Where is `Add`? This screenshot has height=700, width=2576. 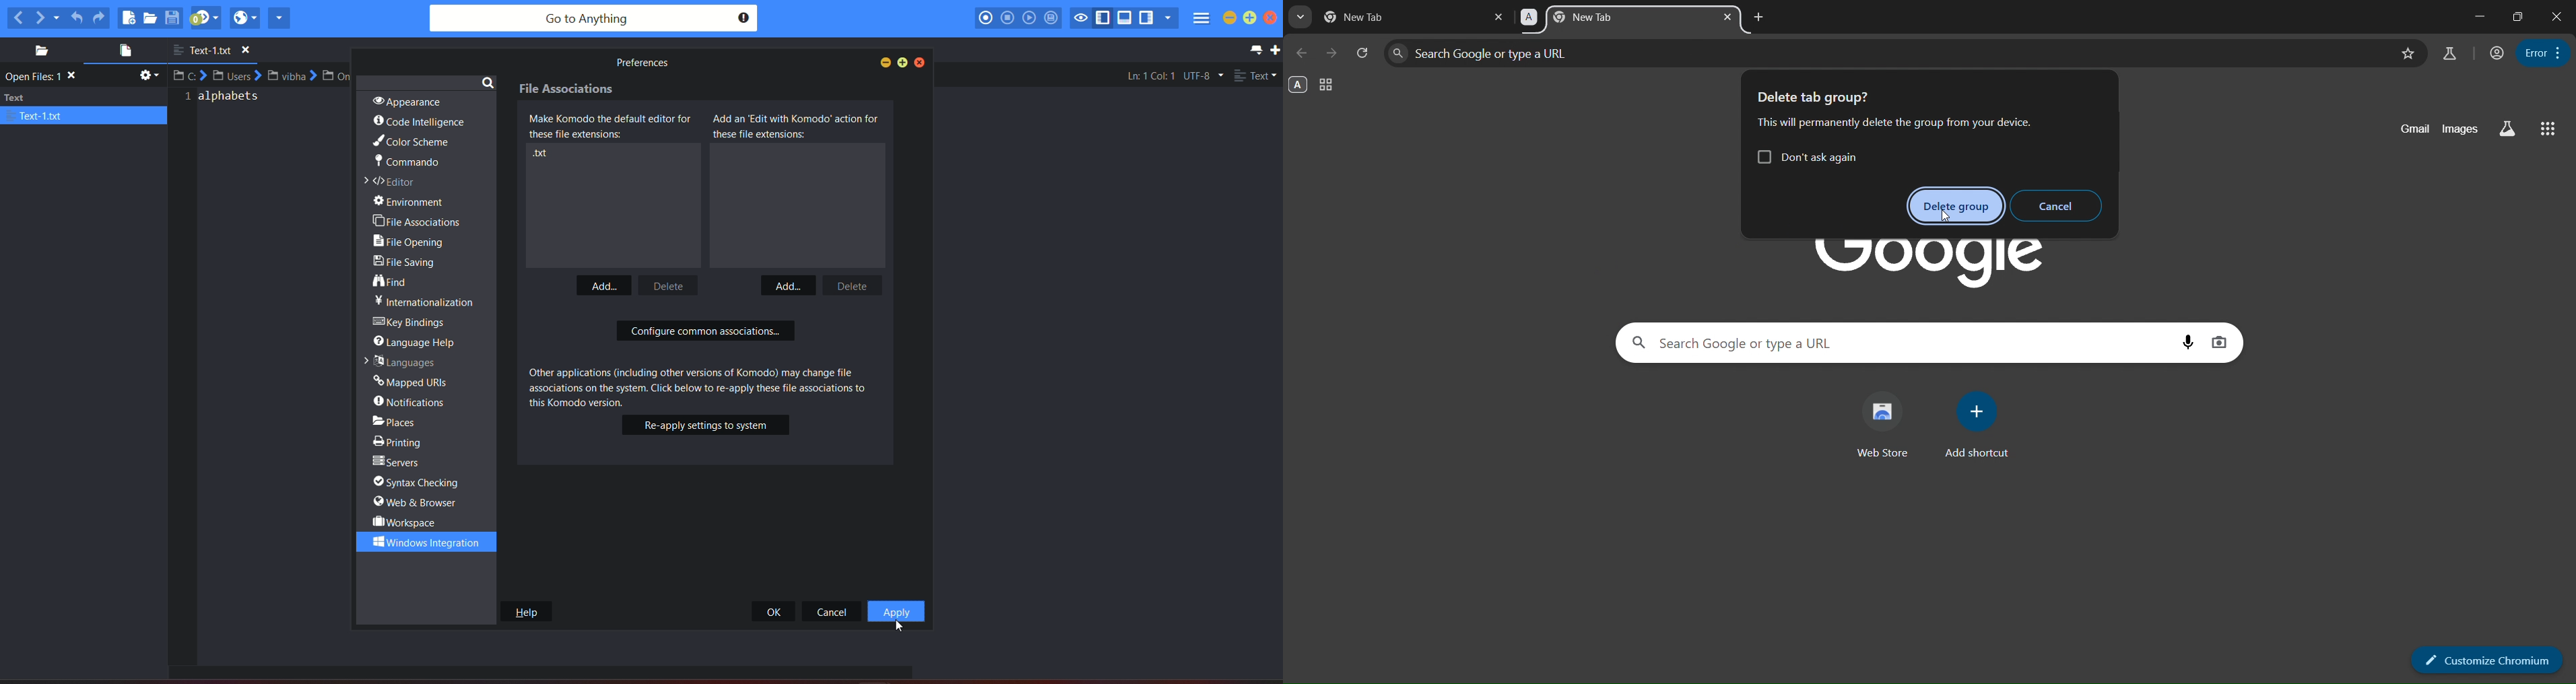
Add is located at coordinates (601, 287).